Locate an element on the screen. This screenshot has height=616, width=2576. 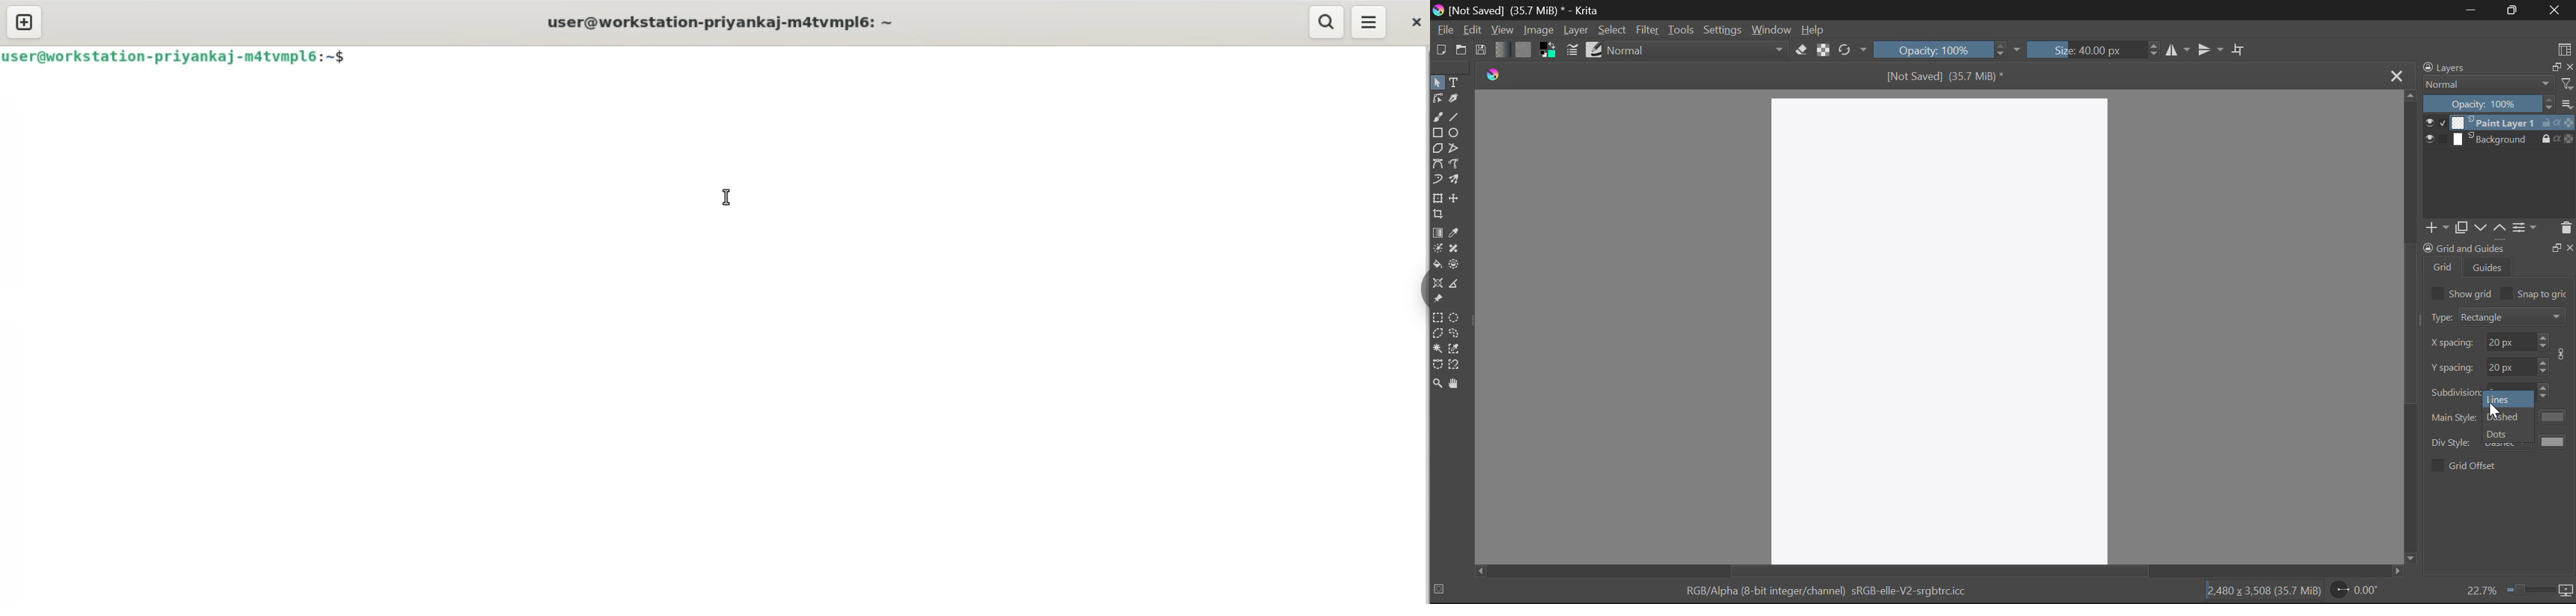
Dashed is located at coordinates (2507, 417).